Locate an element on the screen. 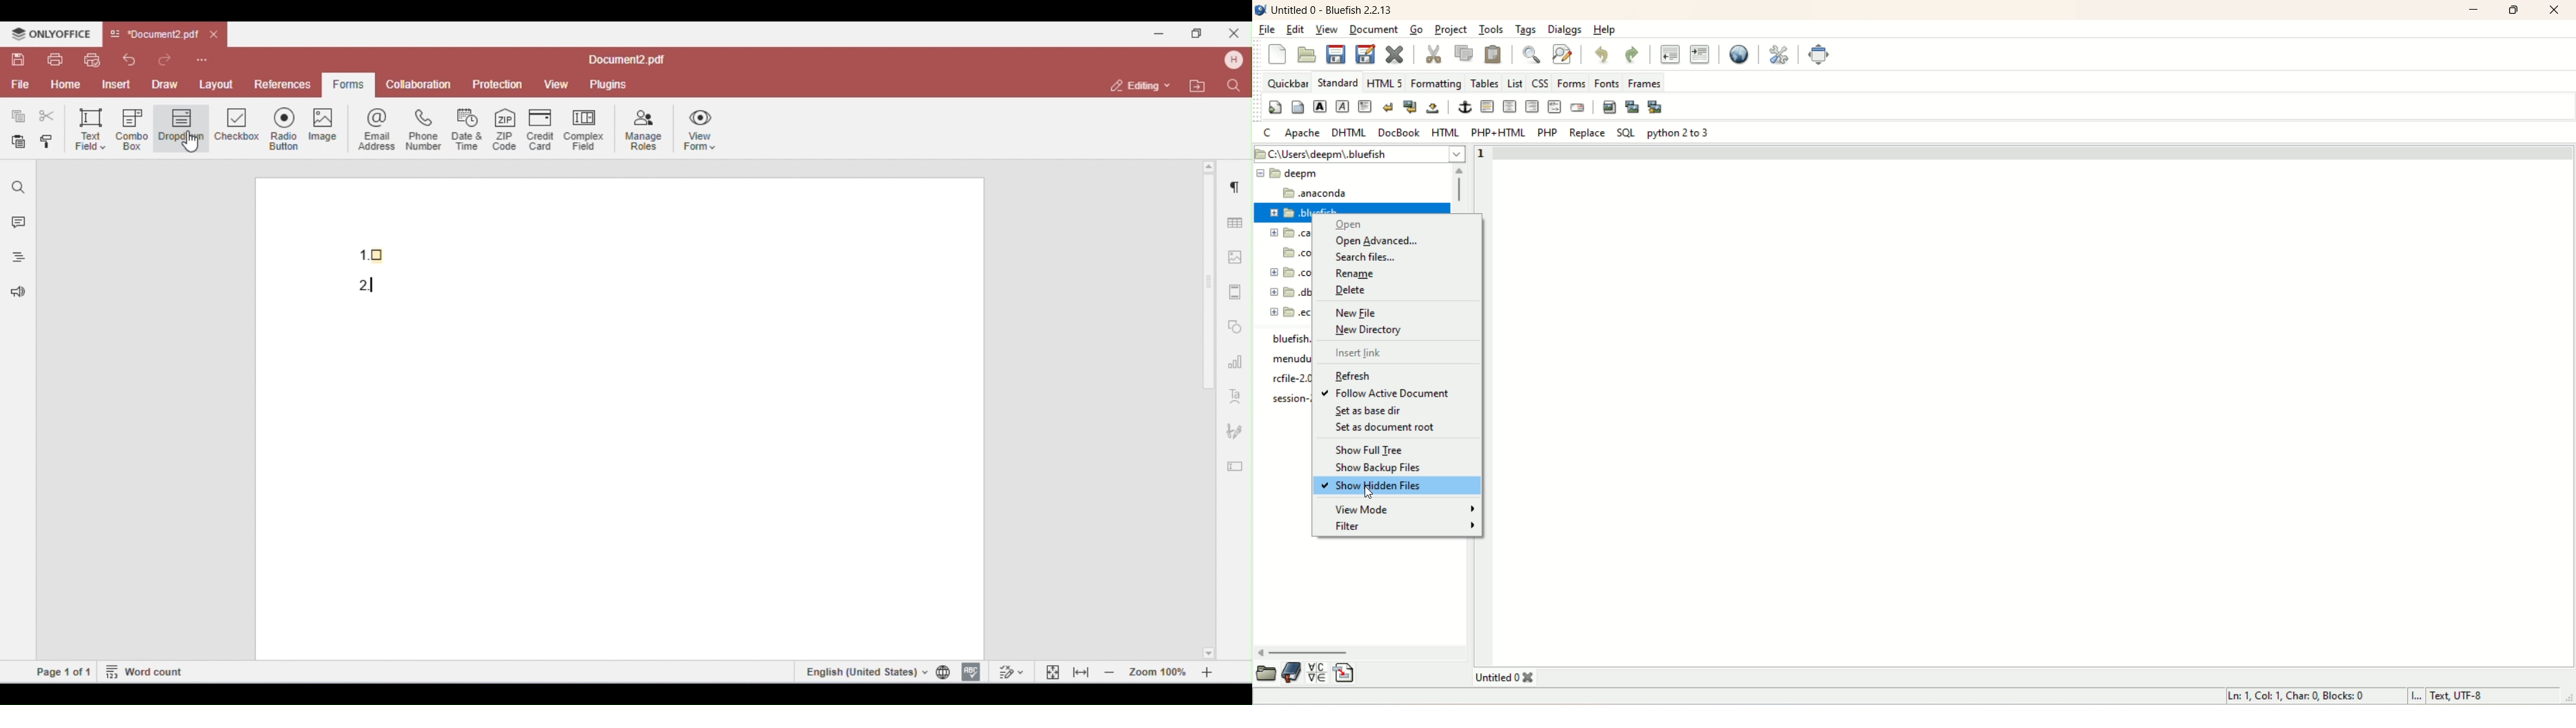 Image resolution: width=2576 pixels, height=728 pixels. insert image is located at coordinates (1609, 107).